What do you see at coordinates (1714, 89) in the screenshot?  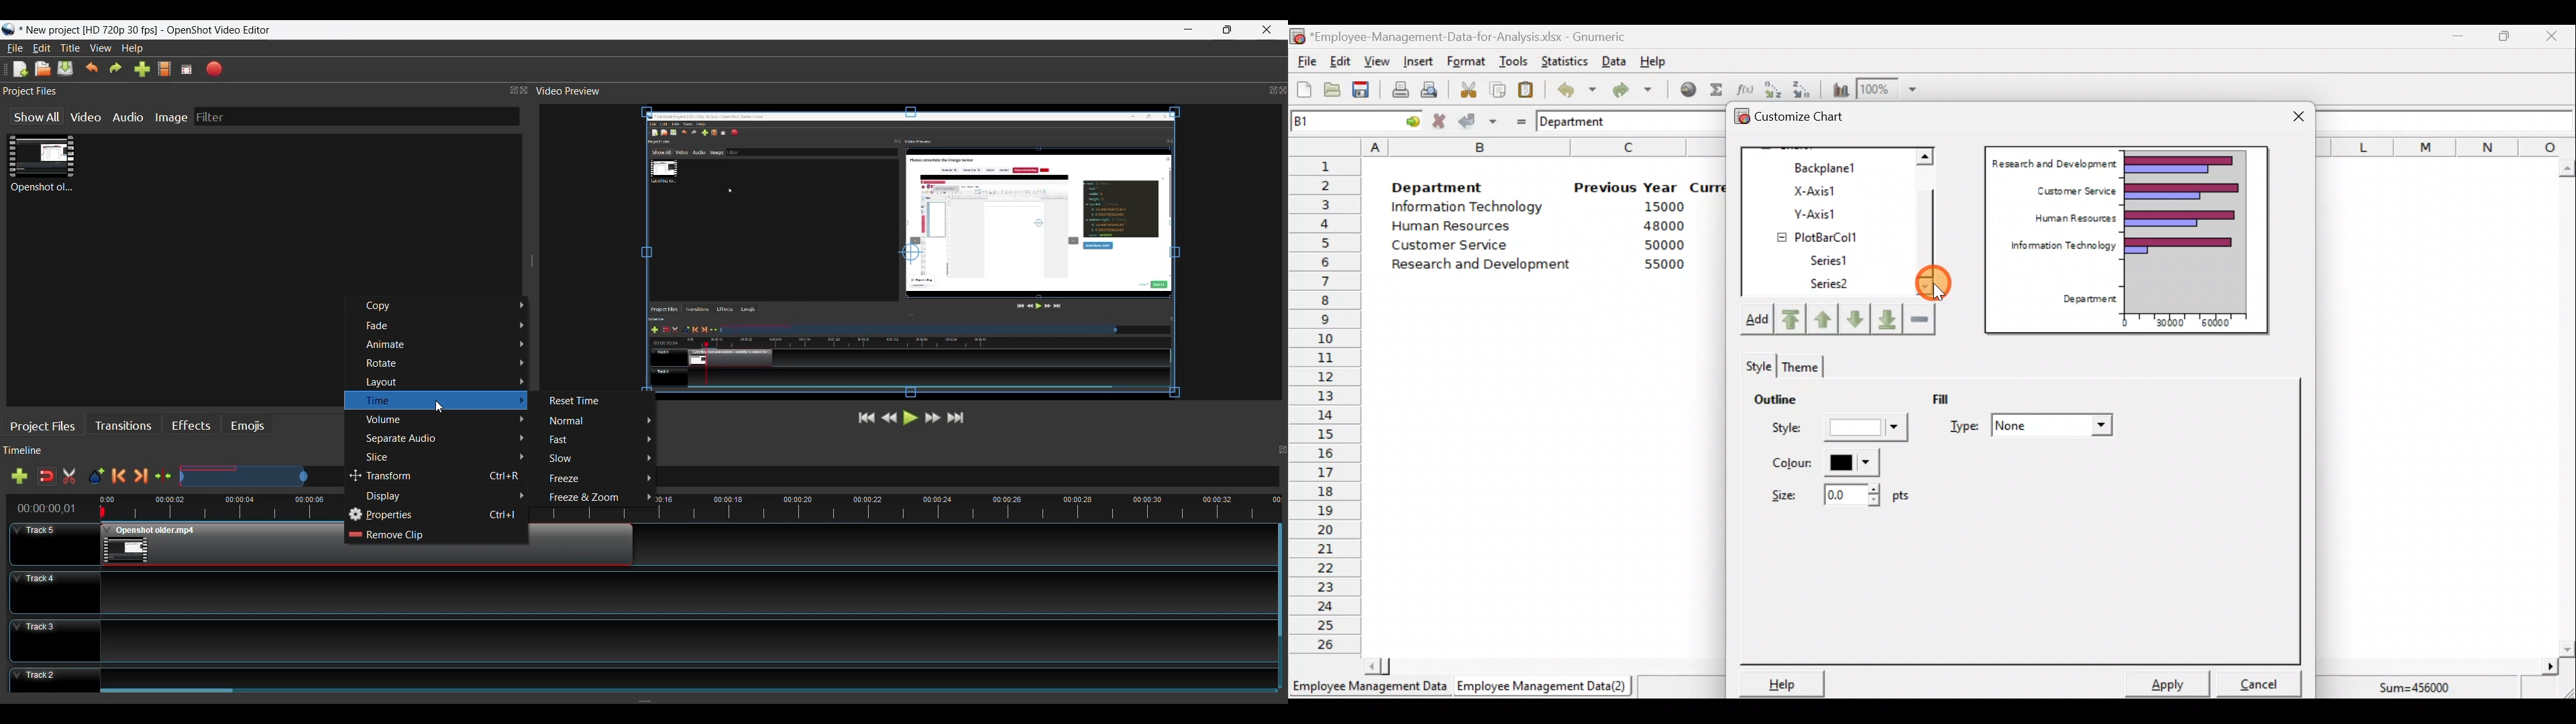 I see `Sum into the current cell` at bounding box center [1714, 89].